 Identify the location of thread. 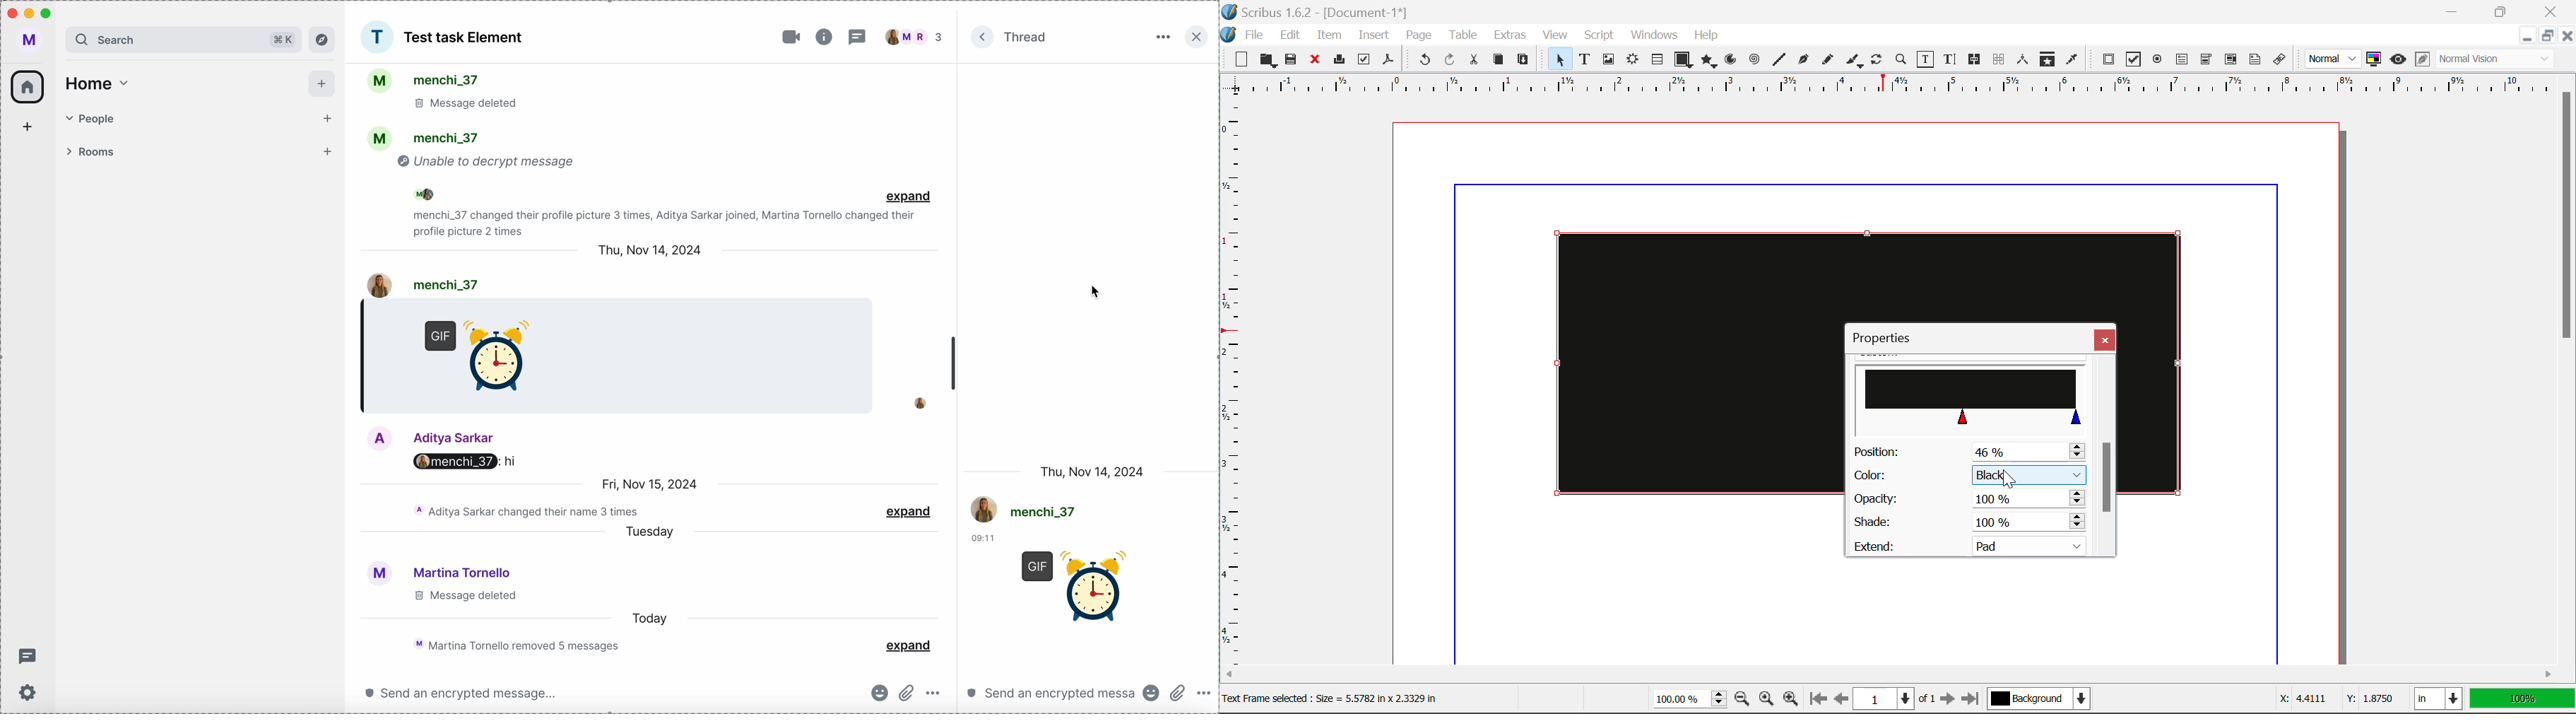
(1027, 36).